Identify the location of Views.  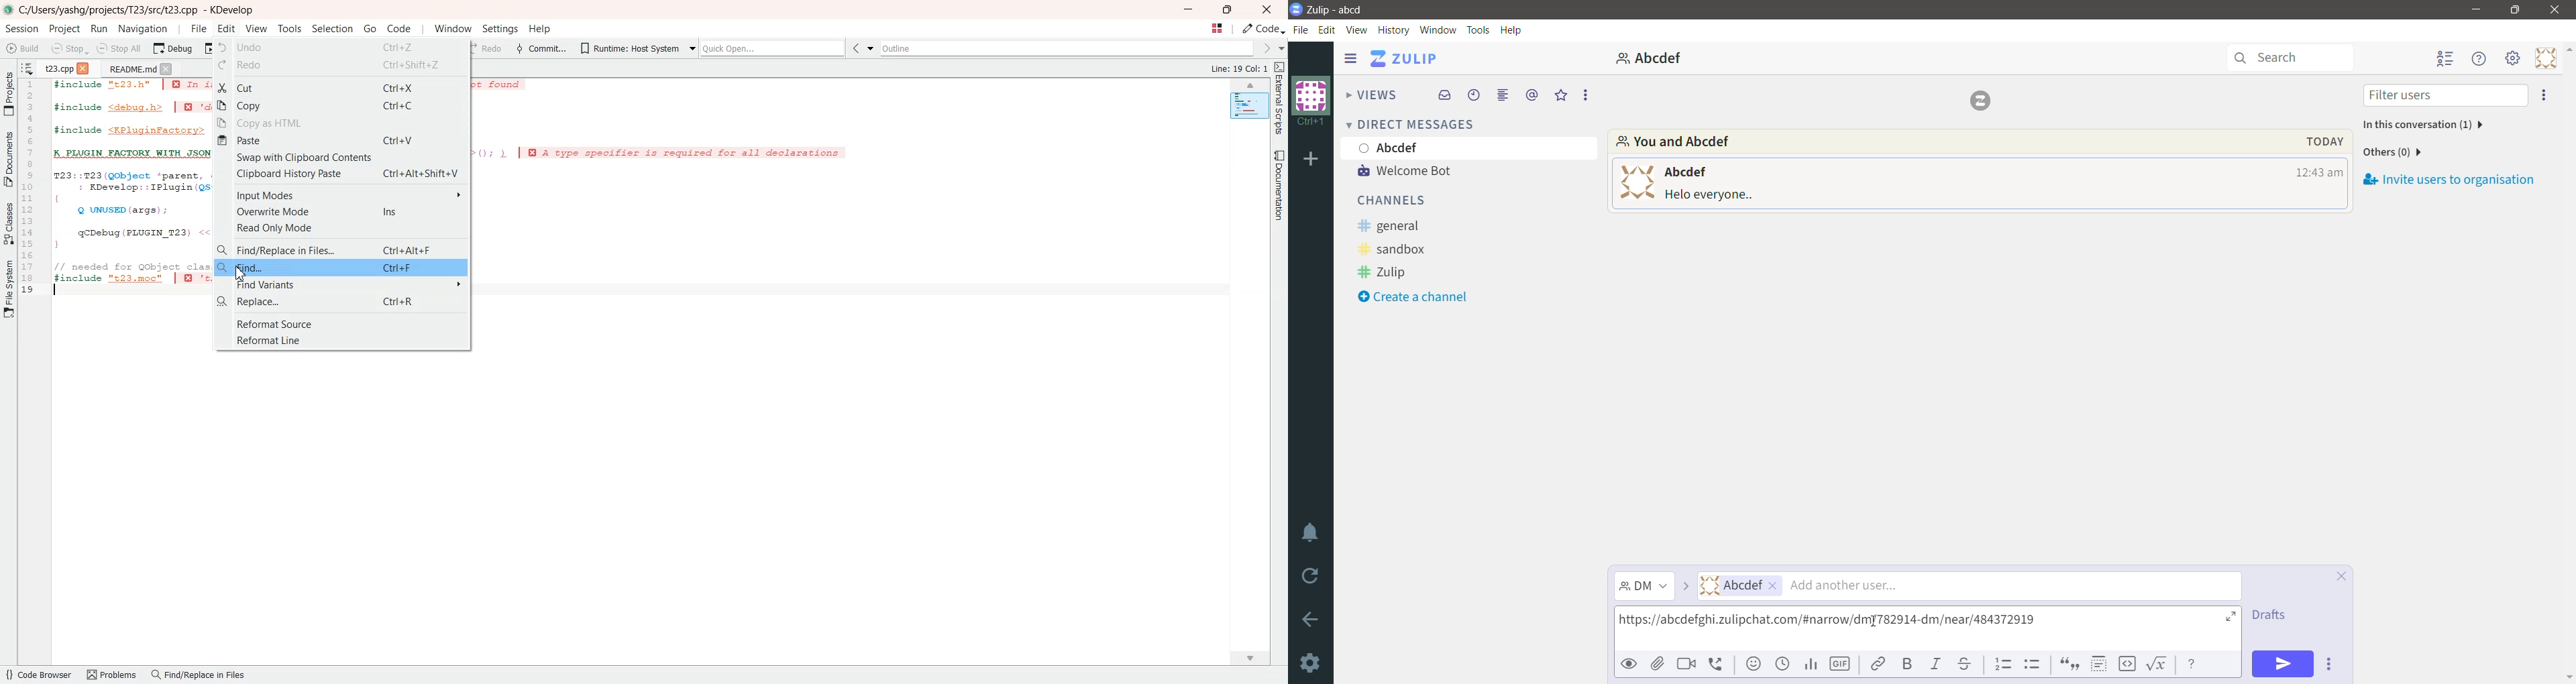
(1371, 93).